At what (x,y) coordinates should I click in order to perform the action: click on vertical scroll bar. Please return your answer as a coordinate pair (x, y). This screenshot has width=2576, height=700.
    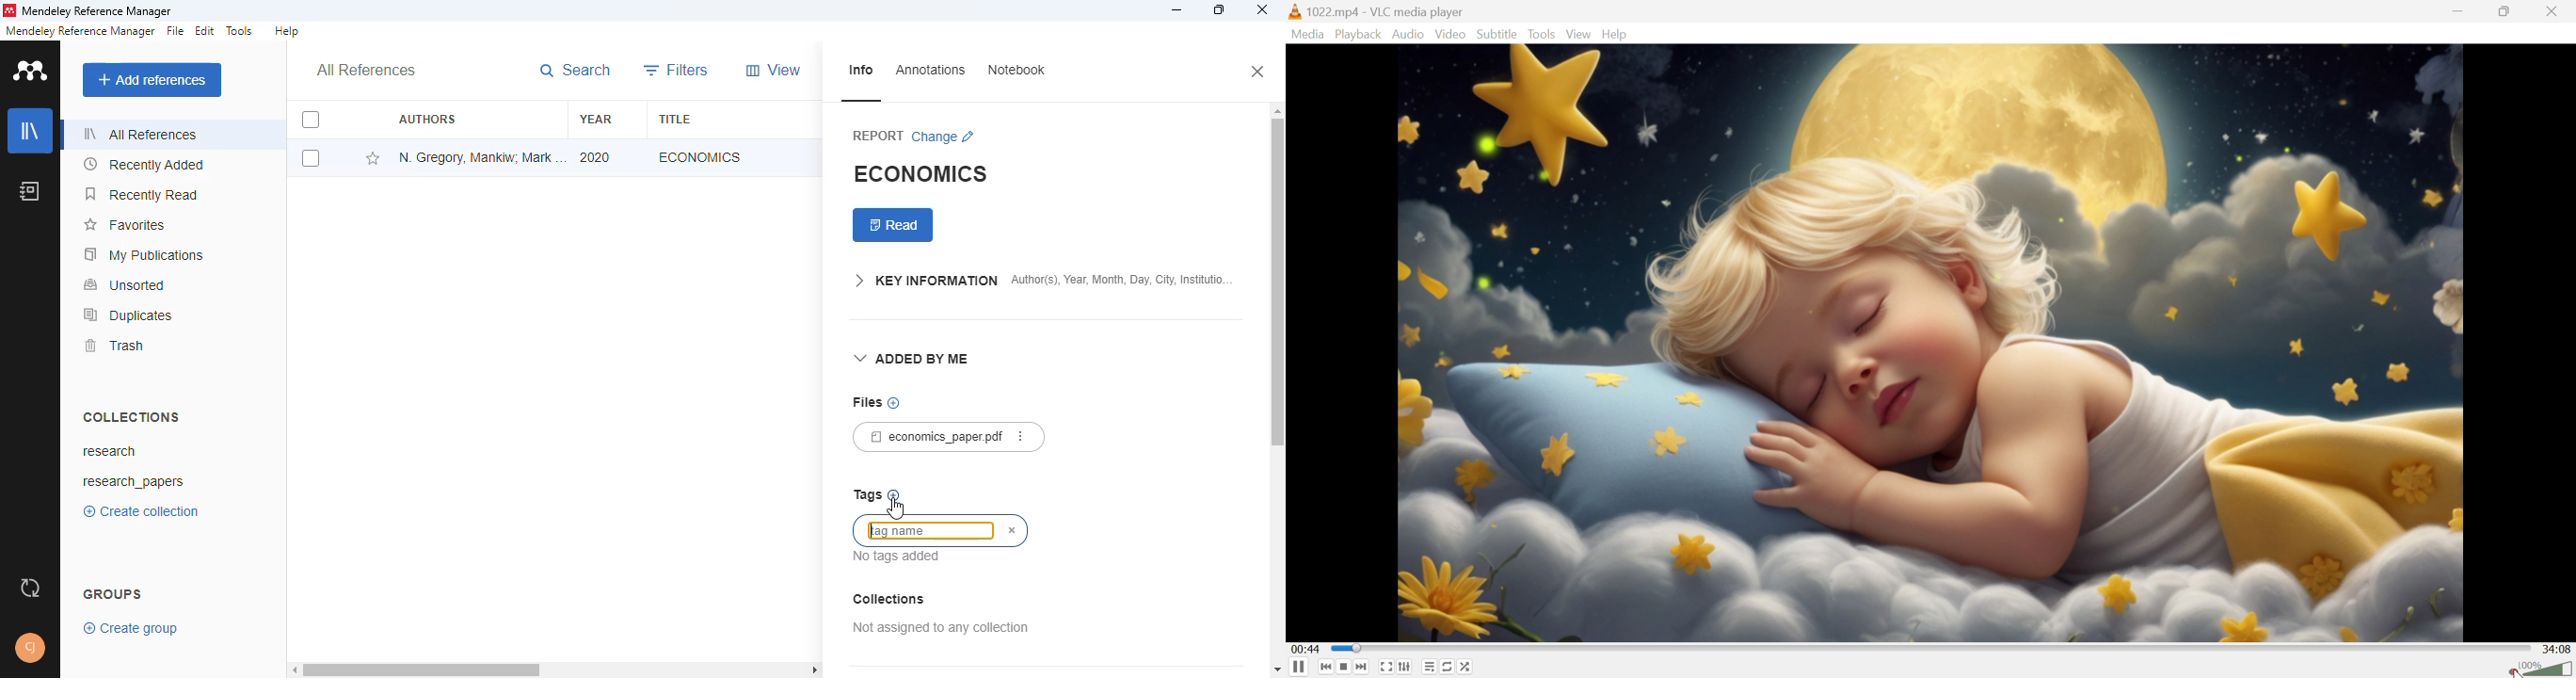
    Looking at the image, I should click on (1276, 291).